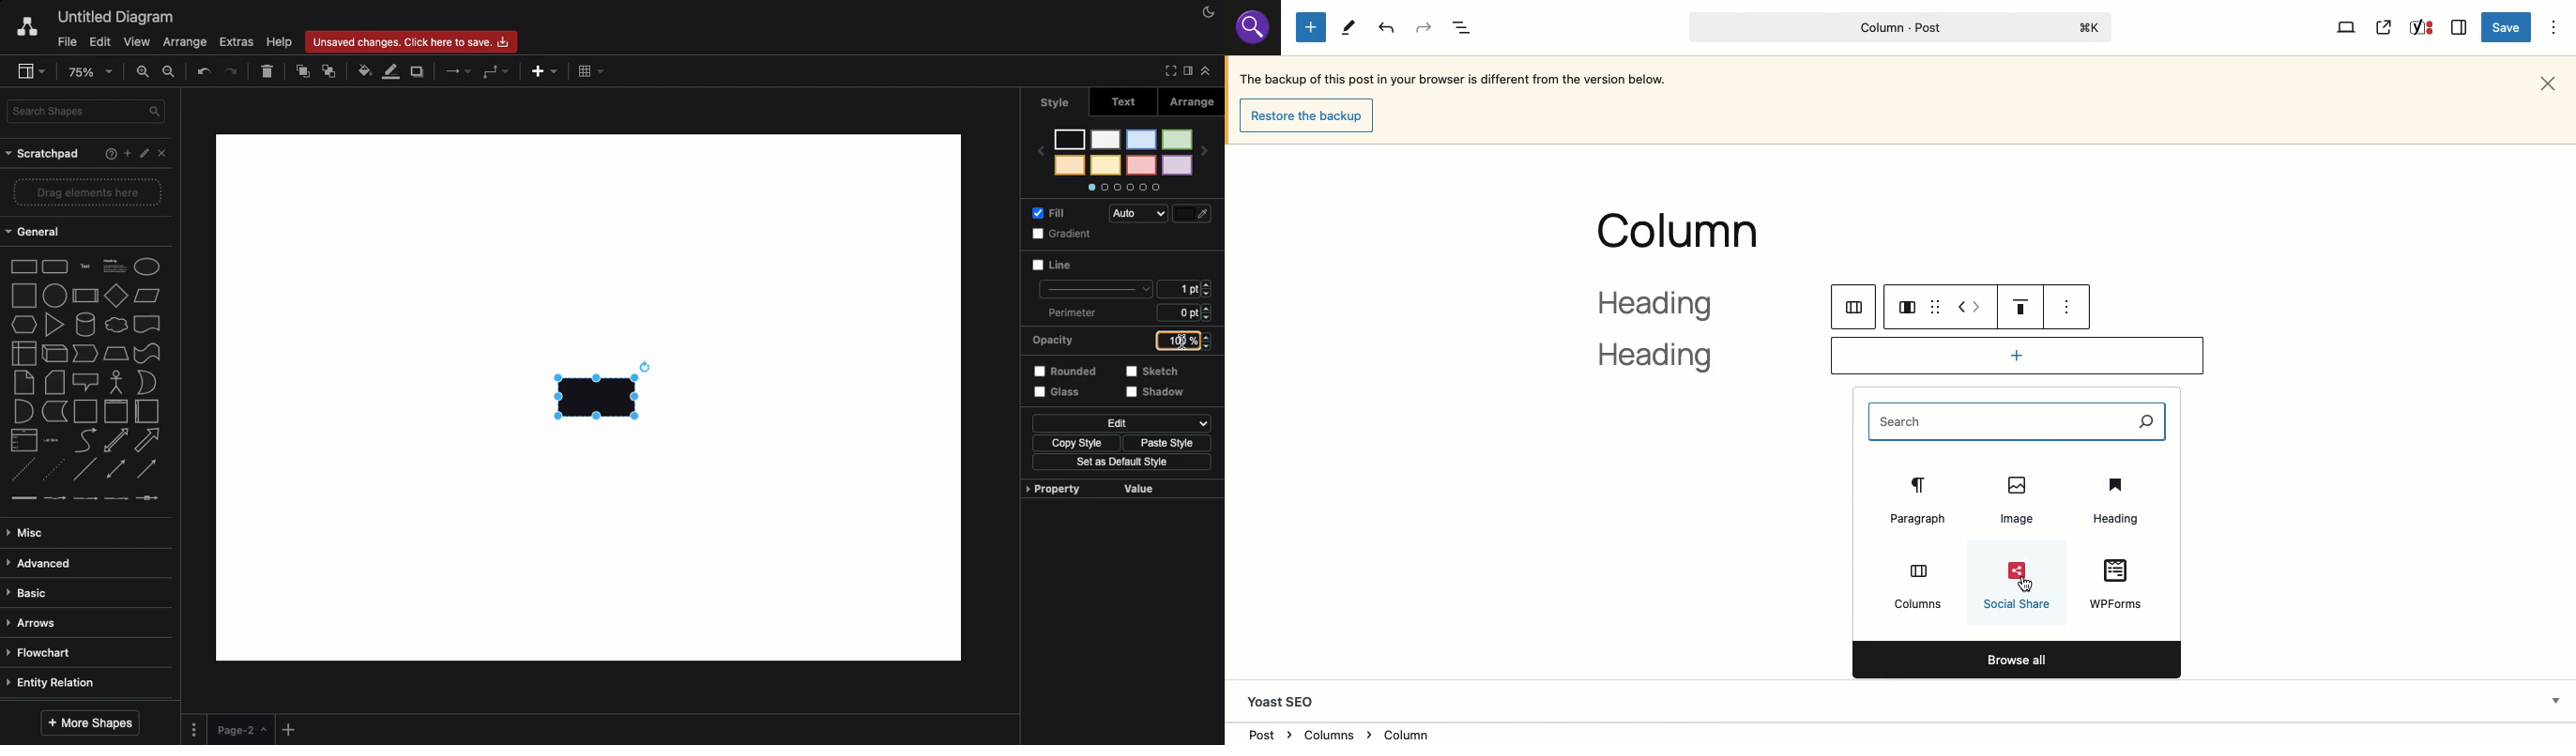 The width and height of the screenshot is (2576, 756). What do you see at coordinates (1141, 166) in the screenshot?
I see `color 4` at bounding box center [1141, 166].